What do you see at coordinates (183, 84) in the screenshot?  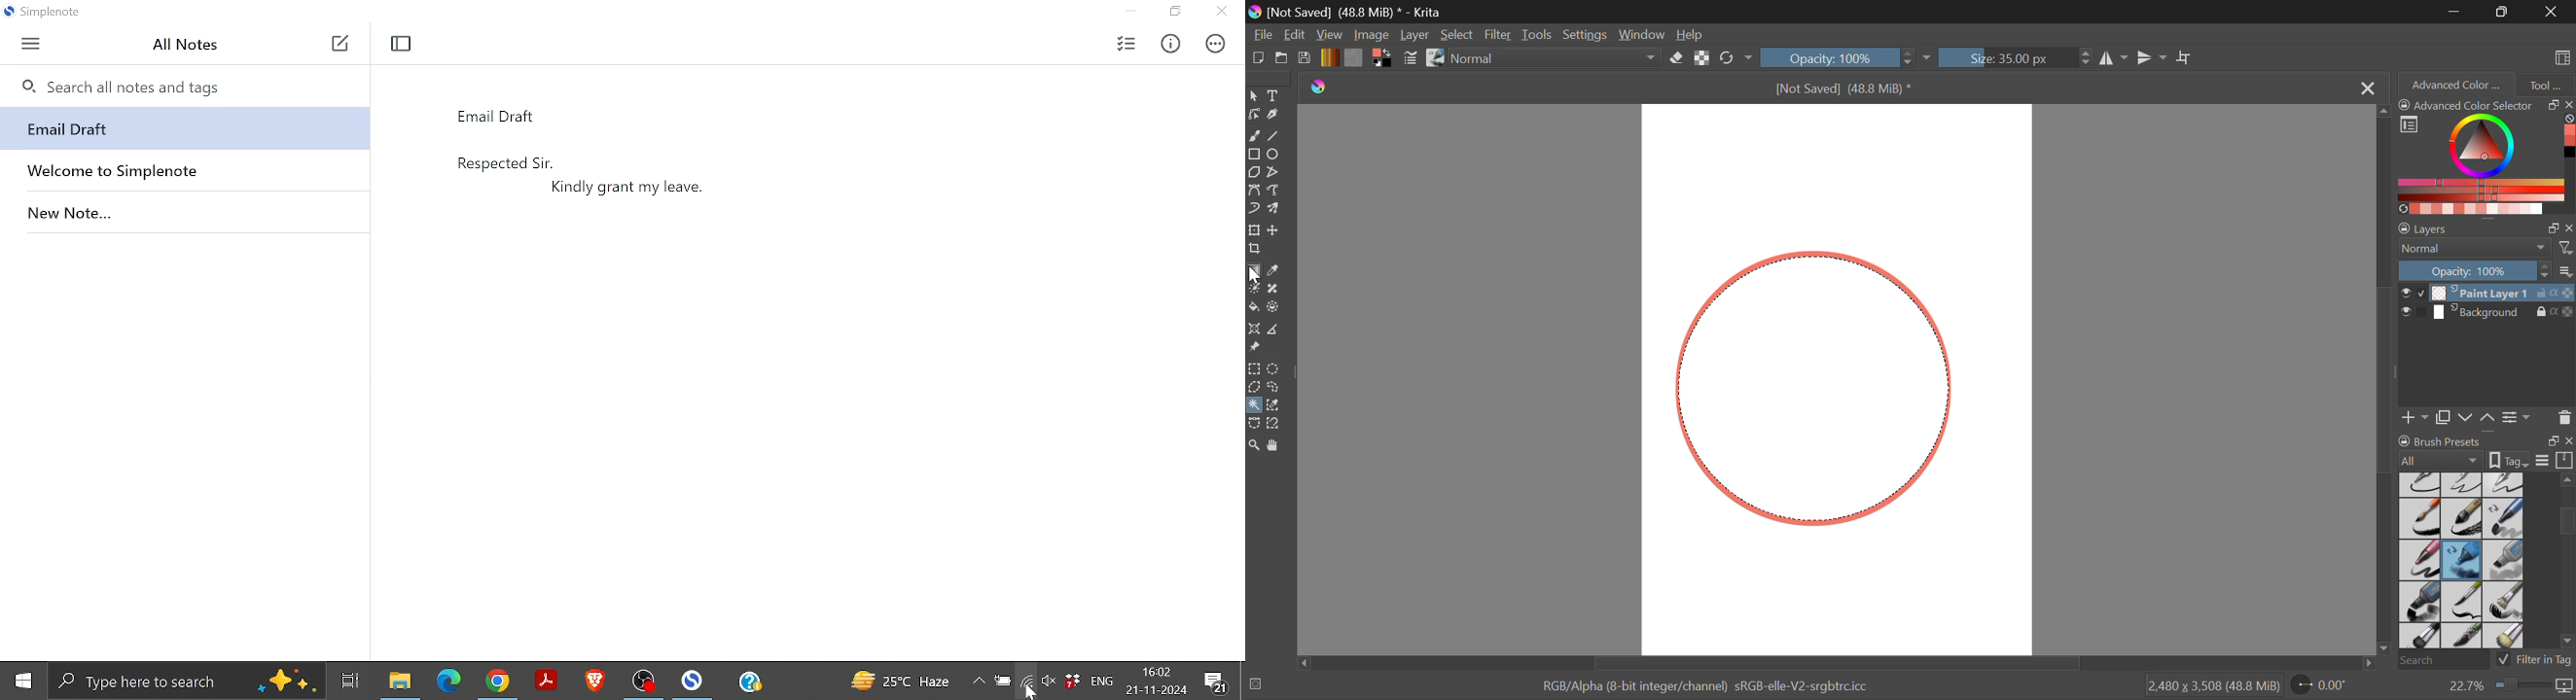 I see `Search all notes and tags` at bounding box center [183, 84].